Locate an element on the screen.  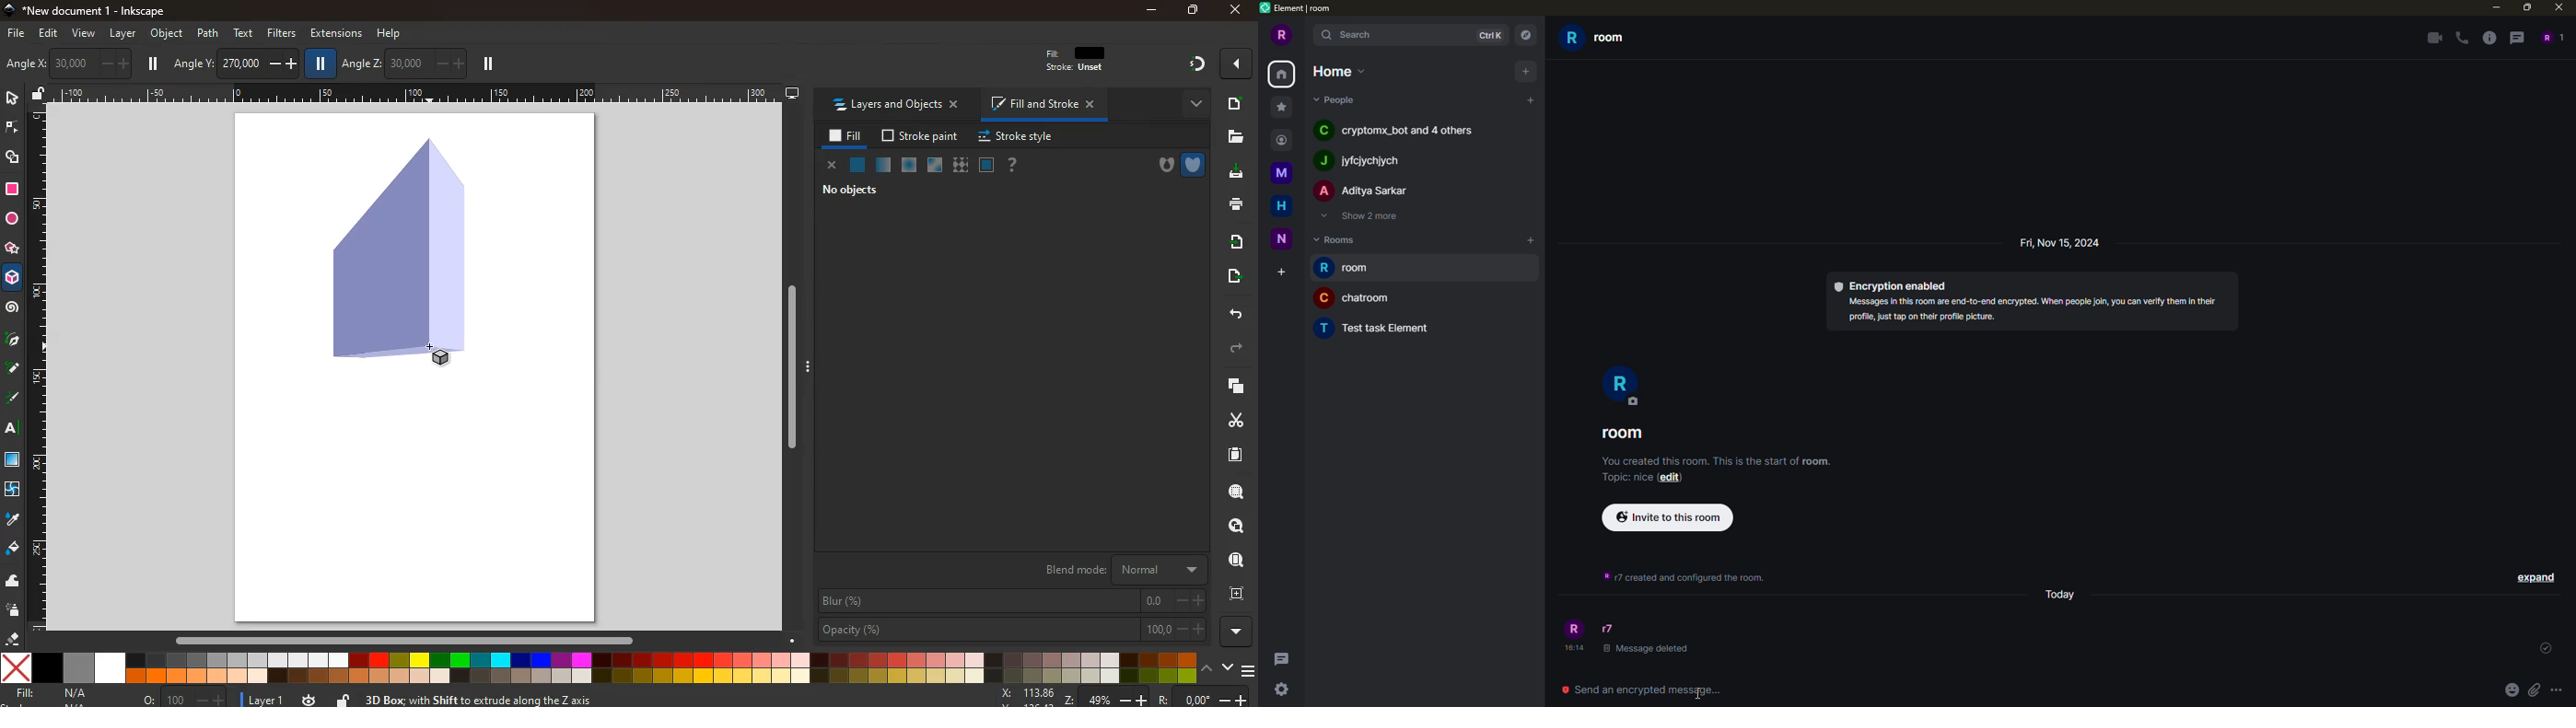
texture is located at coordinates (961, 165).